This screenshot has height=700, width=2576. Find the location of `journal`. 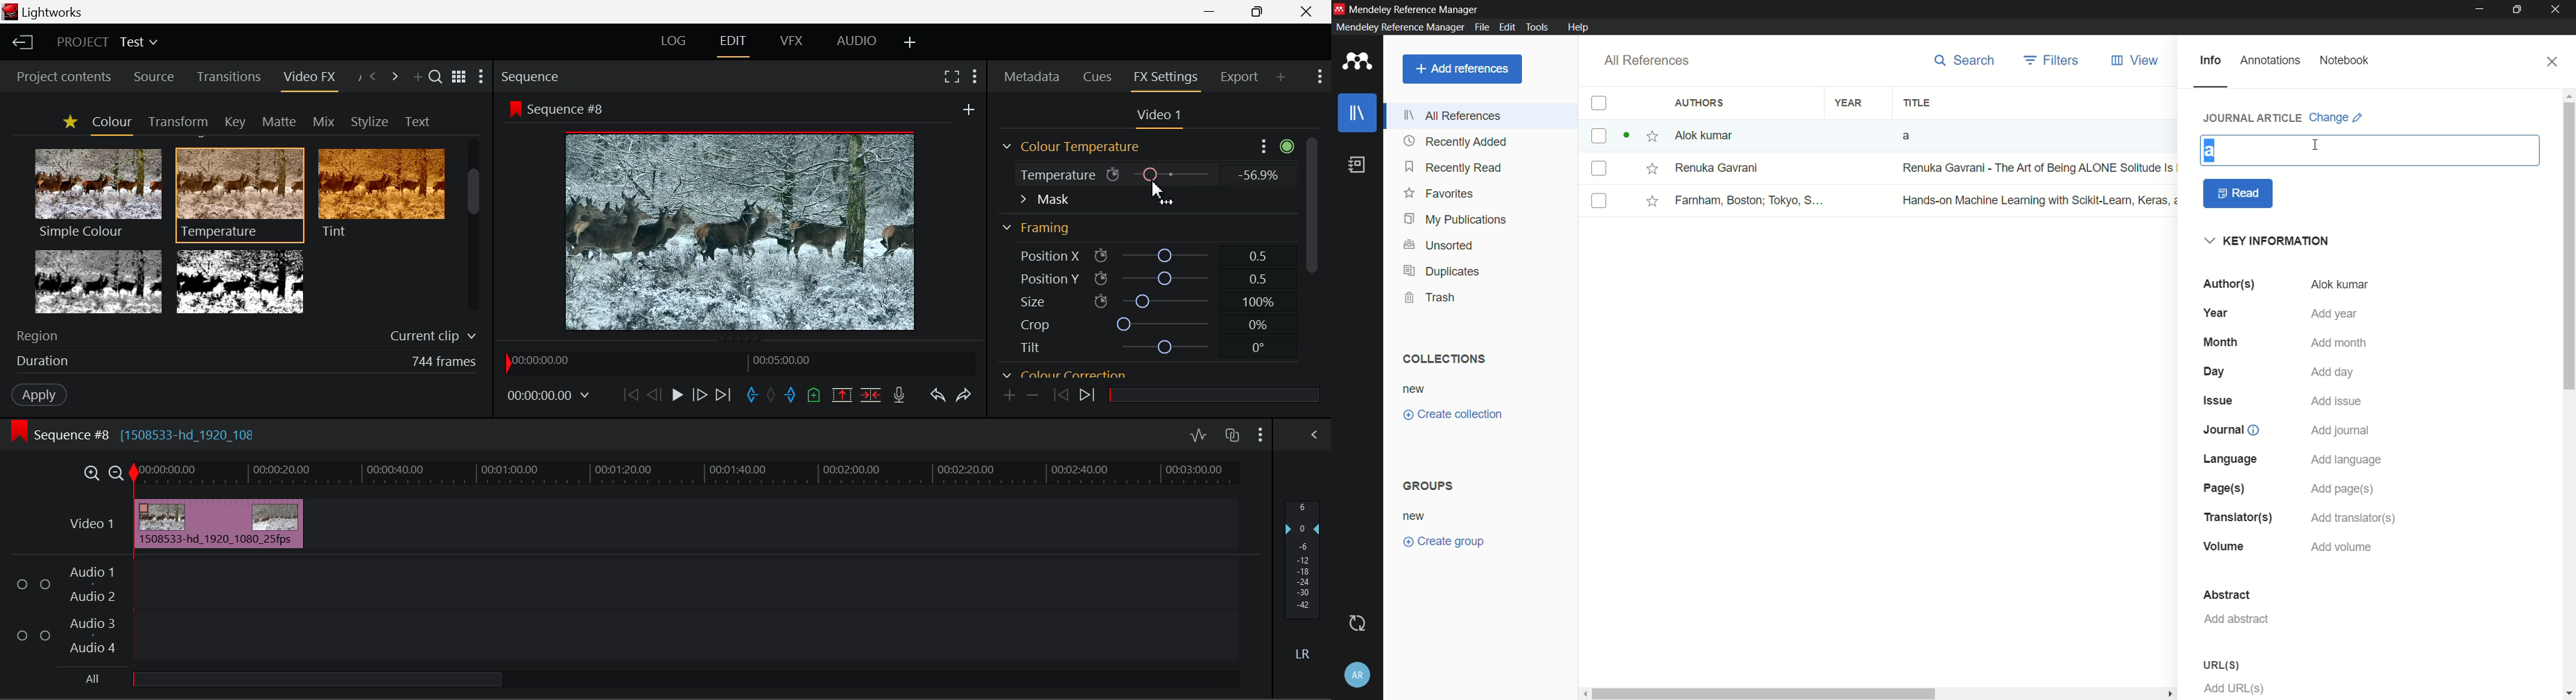

journal is located at coordinates (2229, 430).